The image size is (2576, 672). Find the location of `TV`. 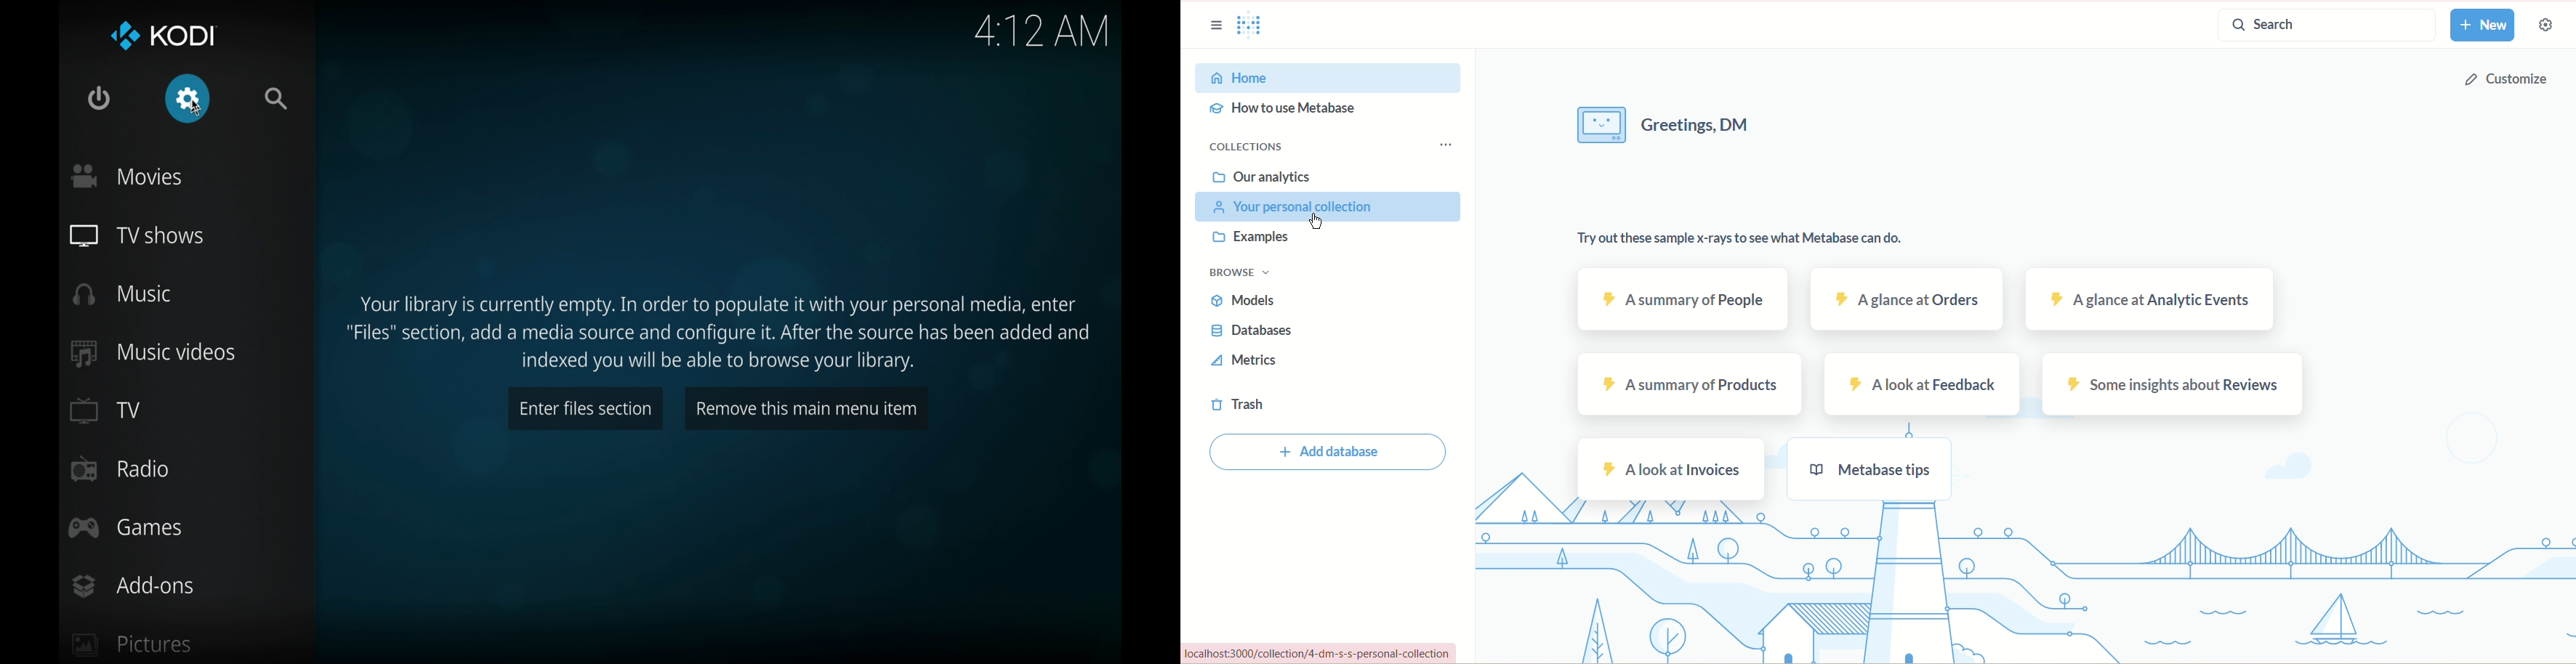

TV is located at coordinates (104, 409).